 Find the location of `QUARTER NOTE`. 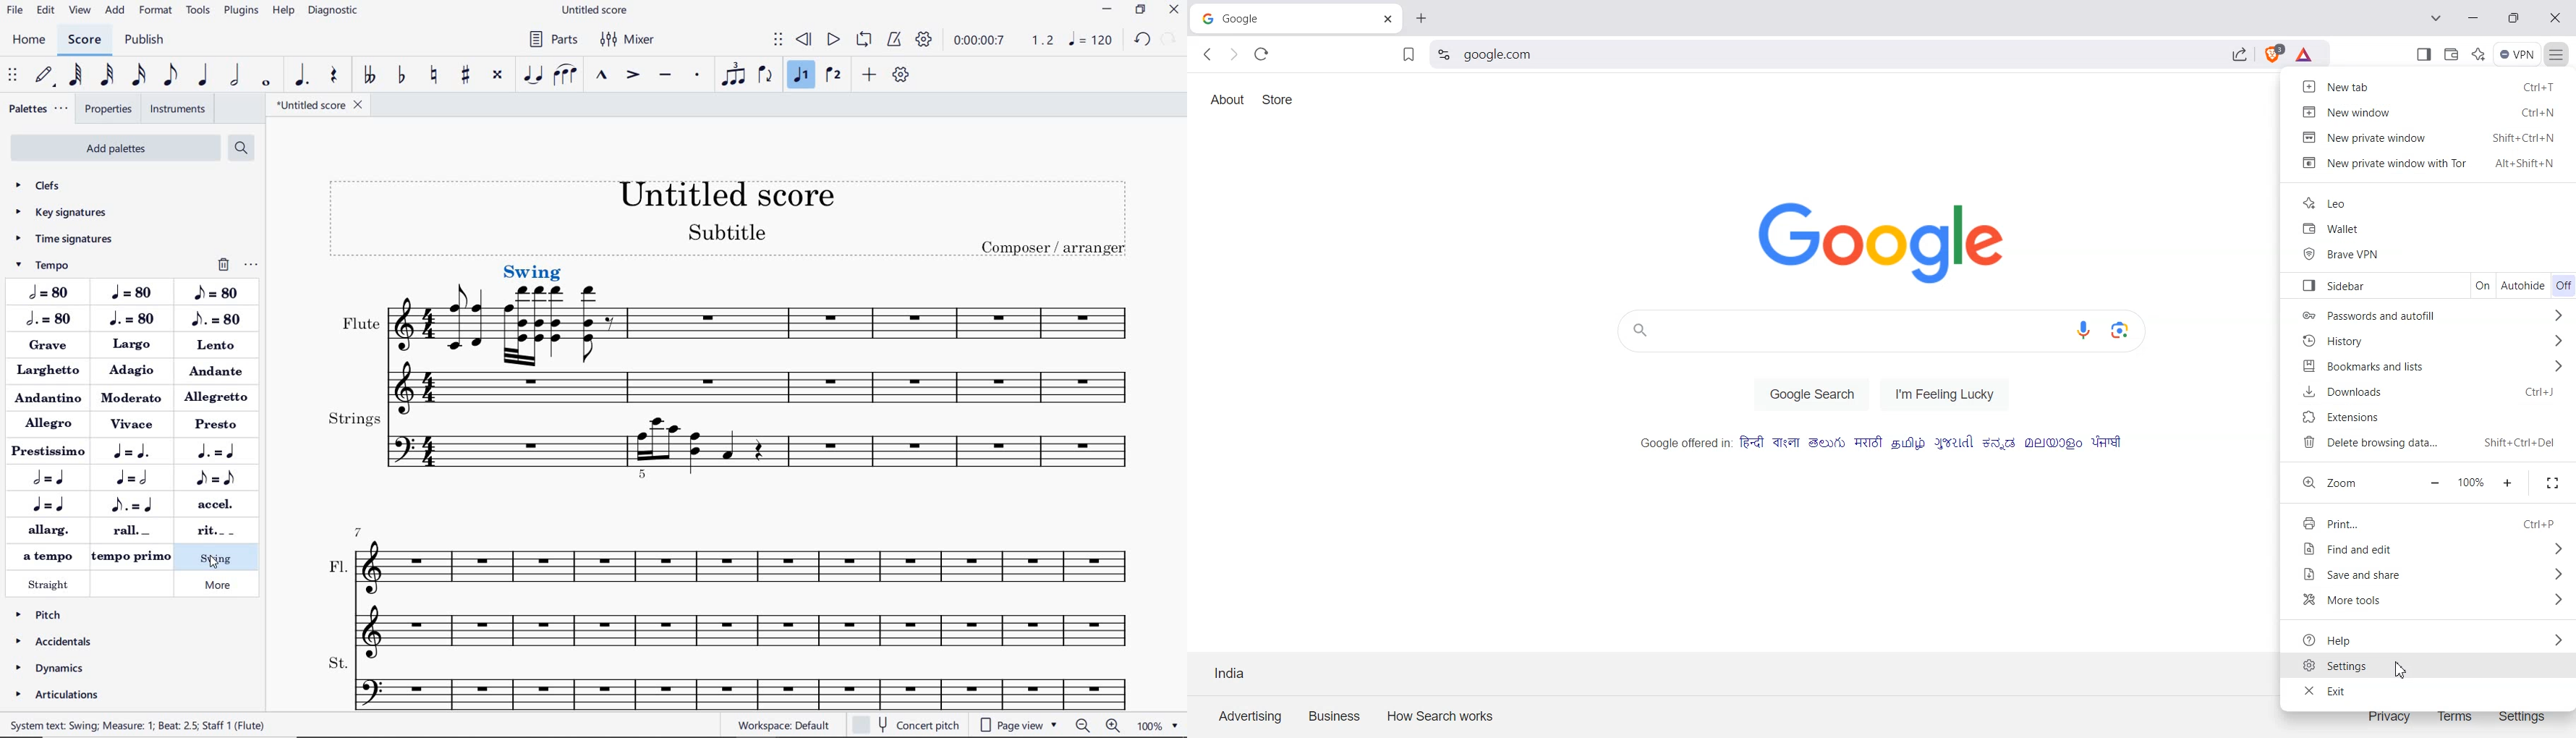

QUARTER NOTE is located at coordinates (134, 292).